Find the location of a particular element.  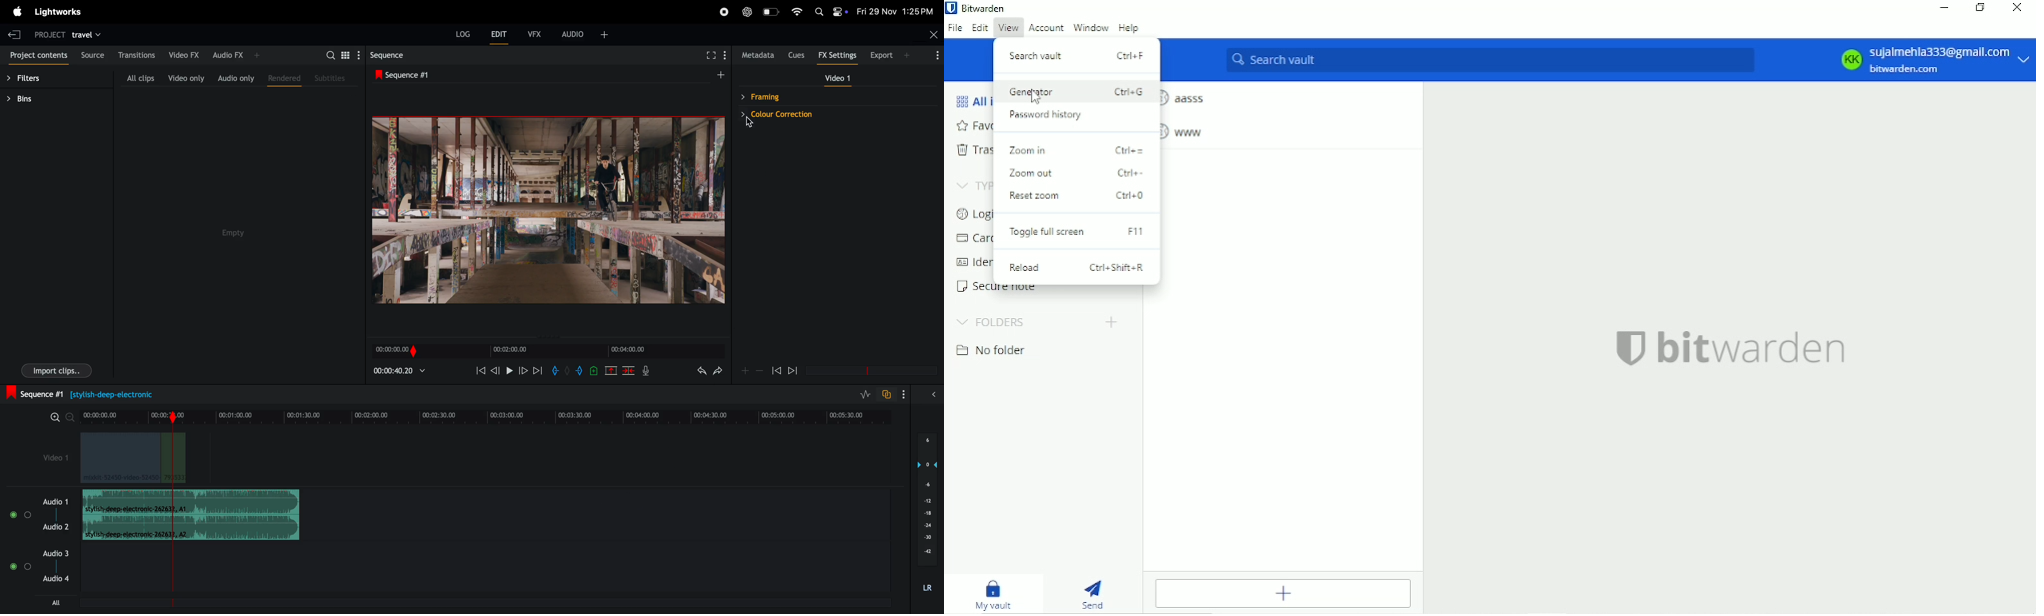

video only is located at coordinates (186, 78).